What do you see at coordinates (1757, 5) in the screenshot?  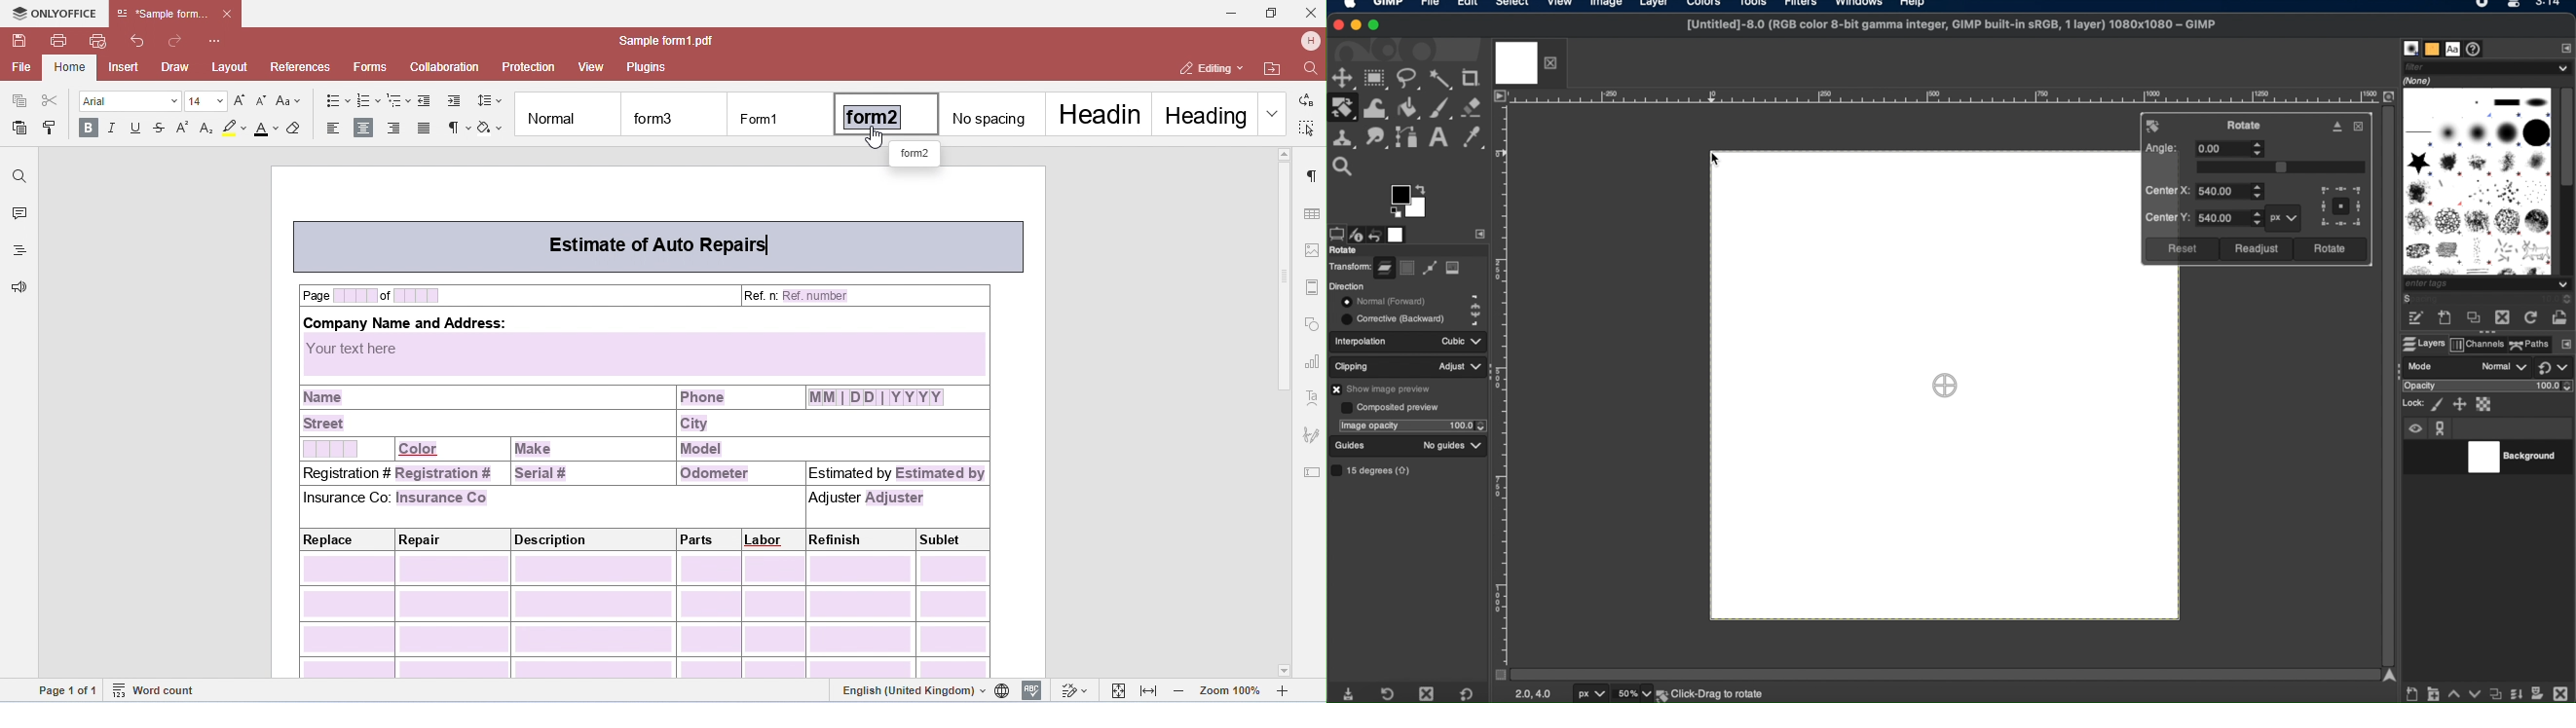 I see `tools` at bounding box center [1757, 5].